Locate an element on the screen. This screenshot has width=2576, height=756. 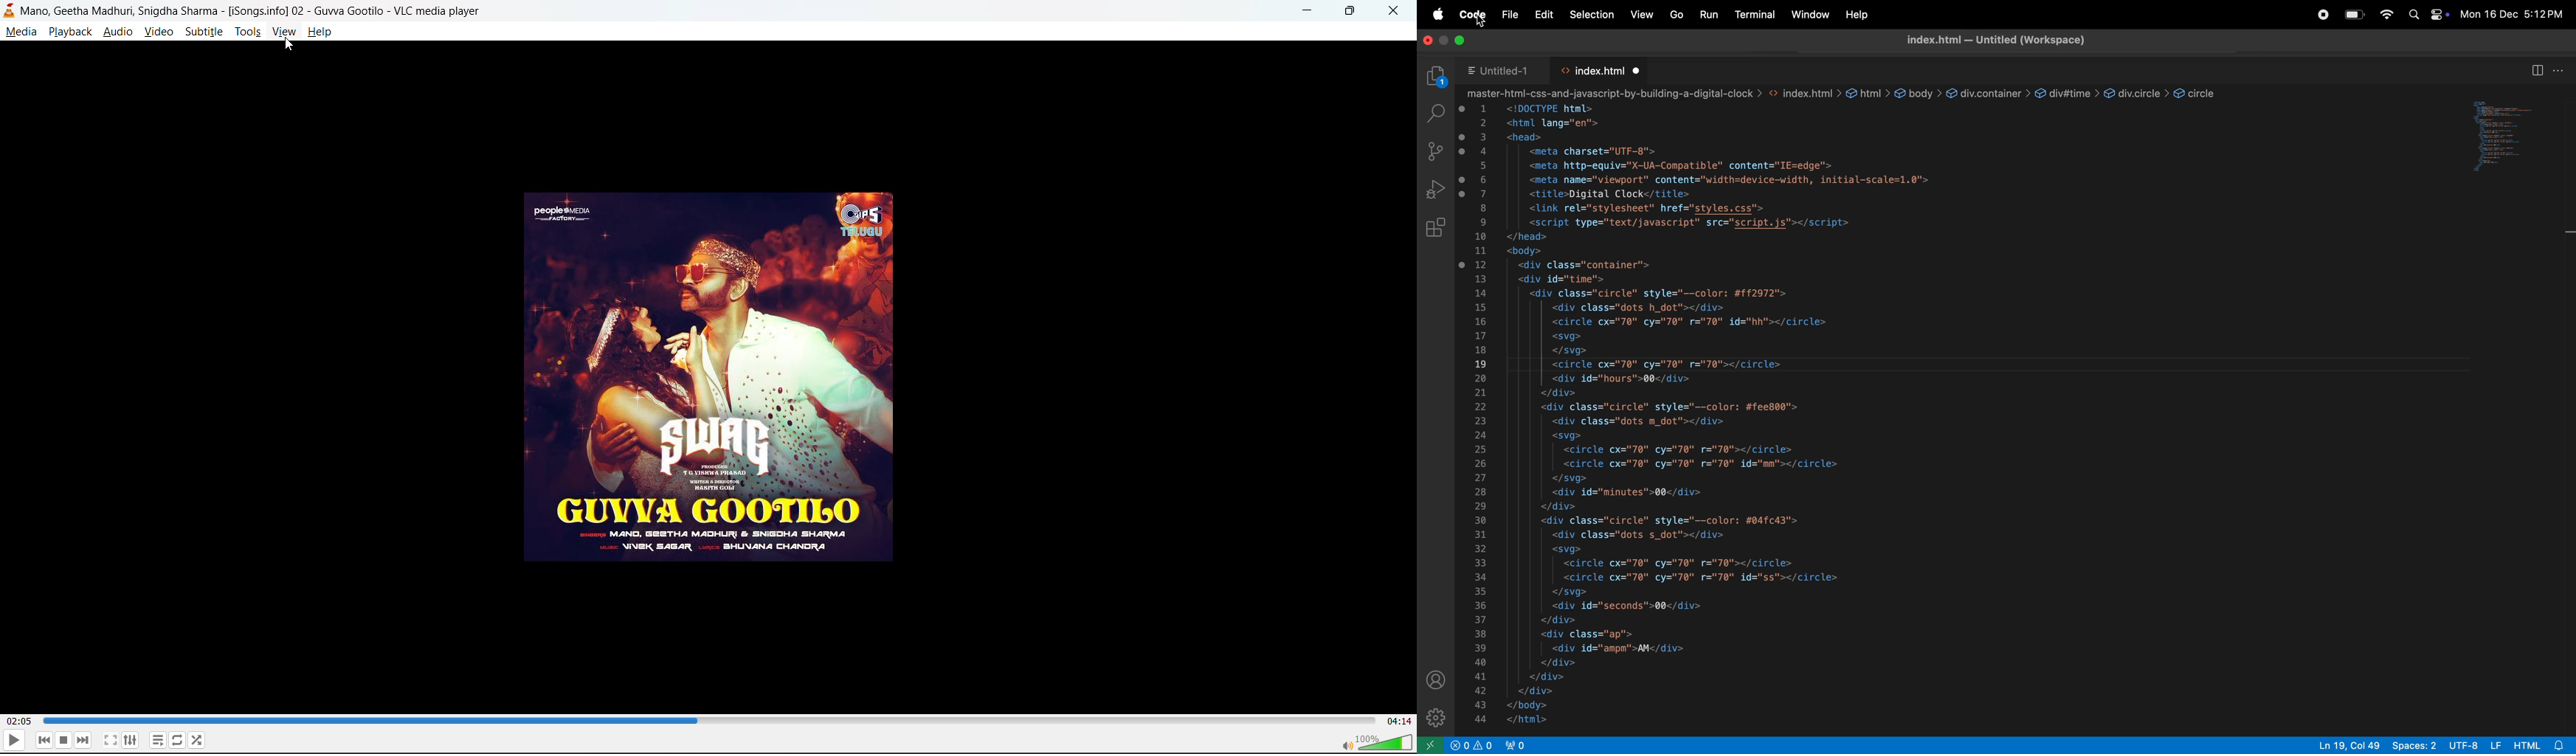
close is located at coordinates (1392, 12).